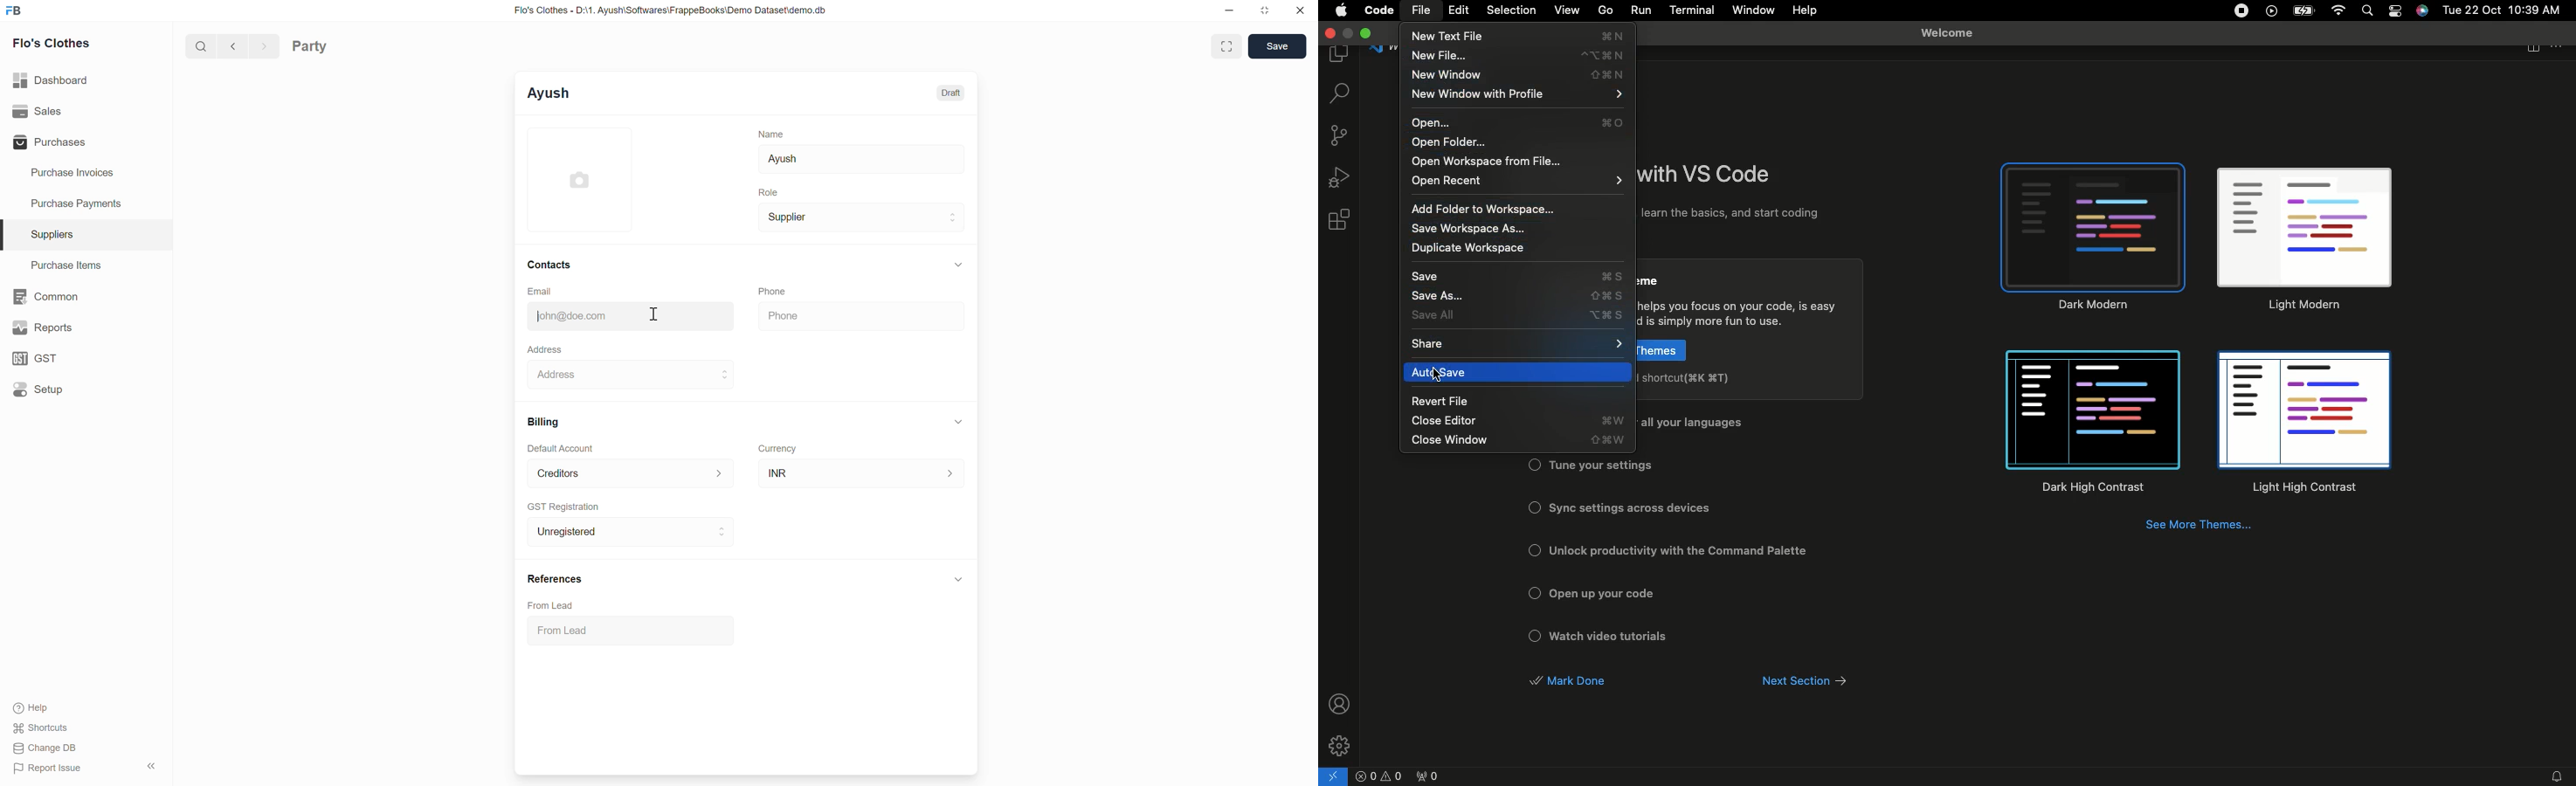 The image size is (2576, 812). I want to click on Click to add image, so click(580, 179).